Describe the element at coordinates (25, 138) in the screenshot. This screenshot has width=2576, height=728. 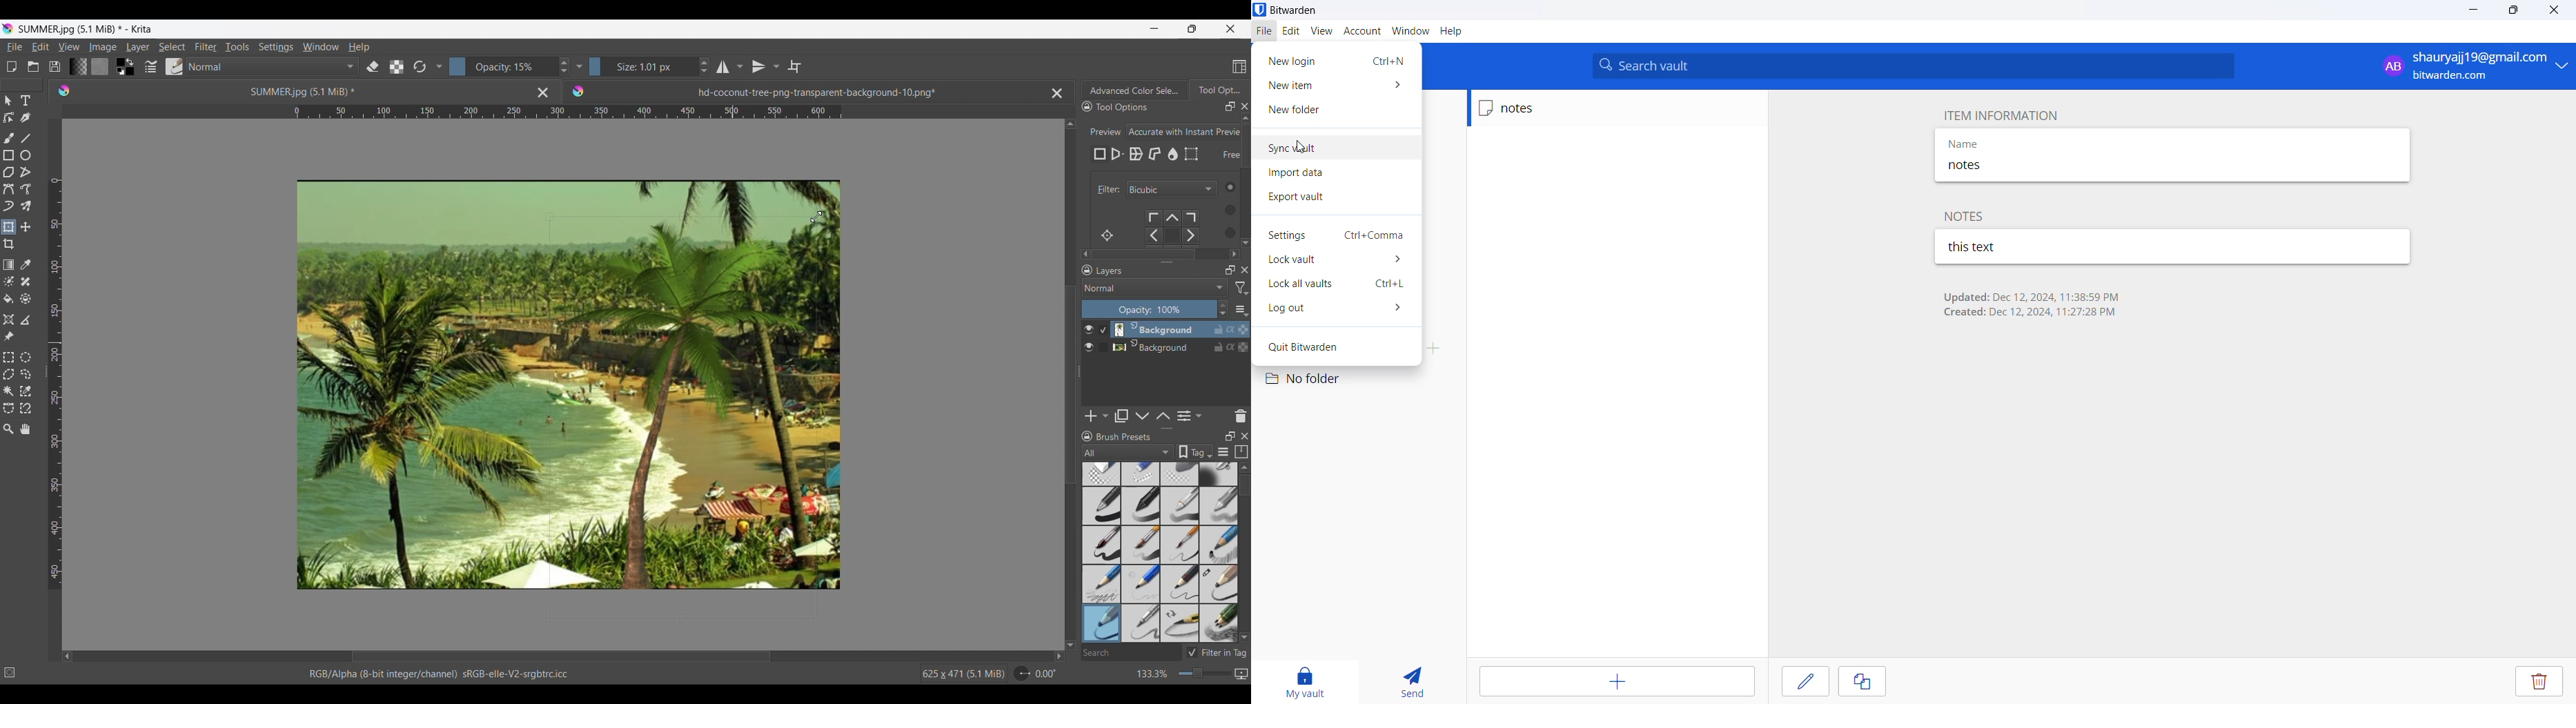
I see `Line tool` at that location.